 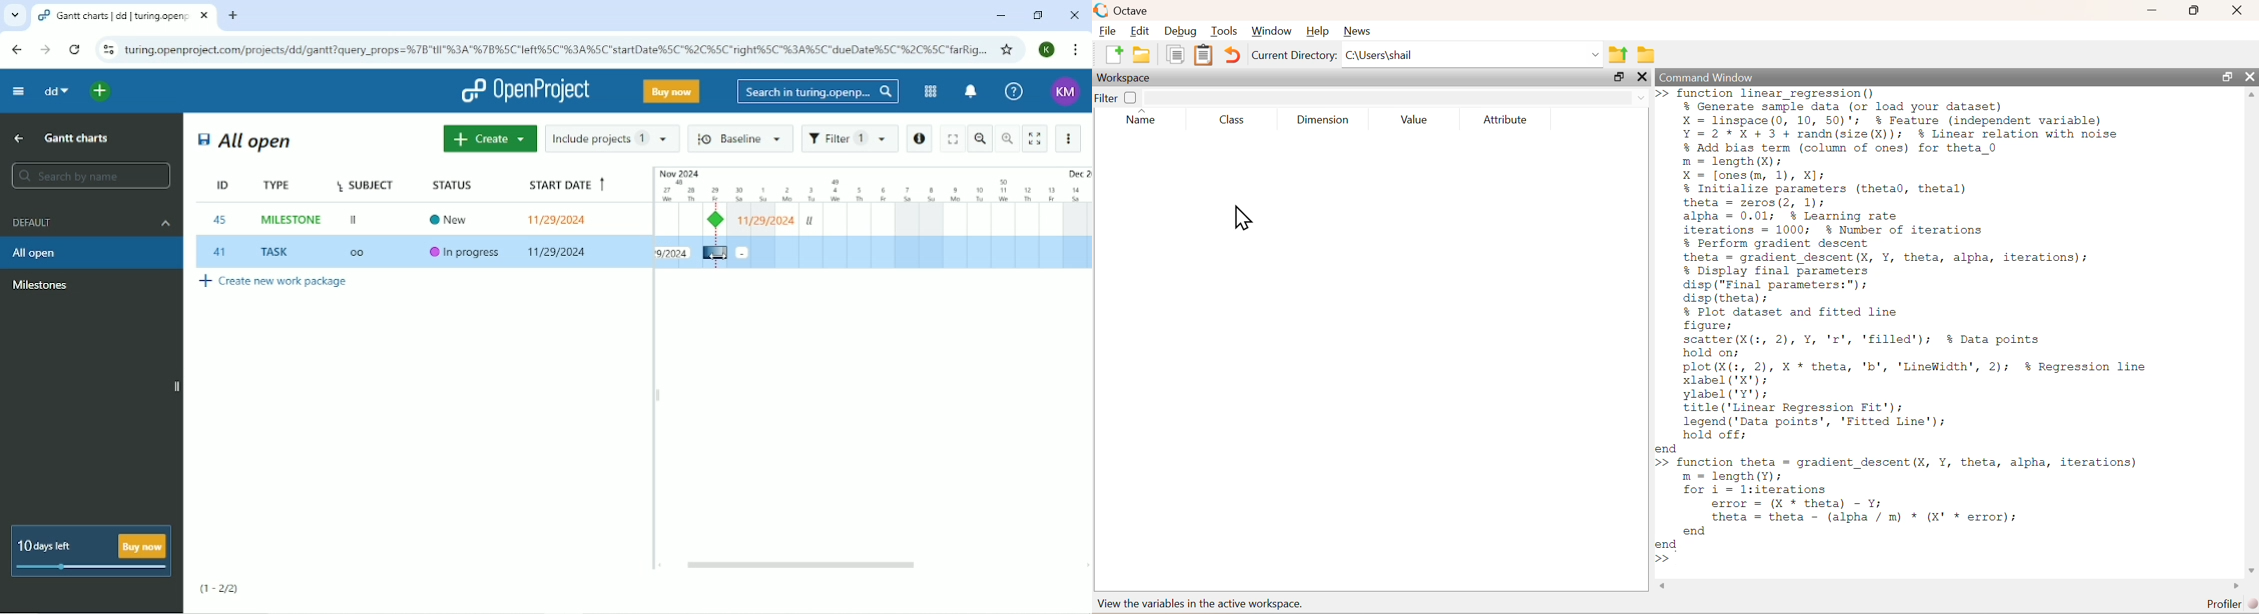 I want to click on document, so click(x=1175, y=54).